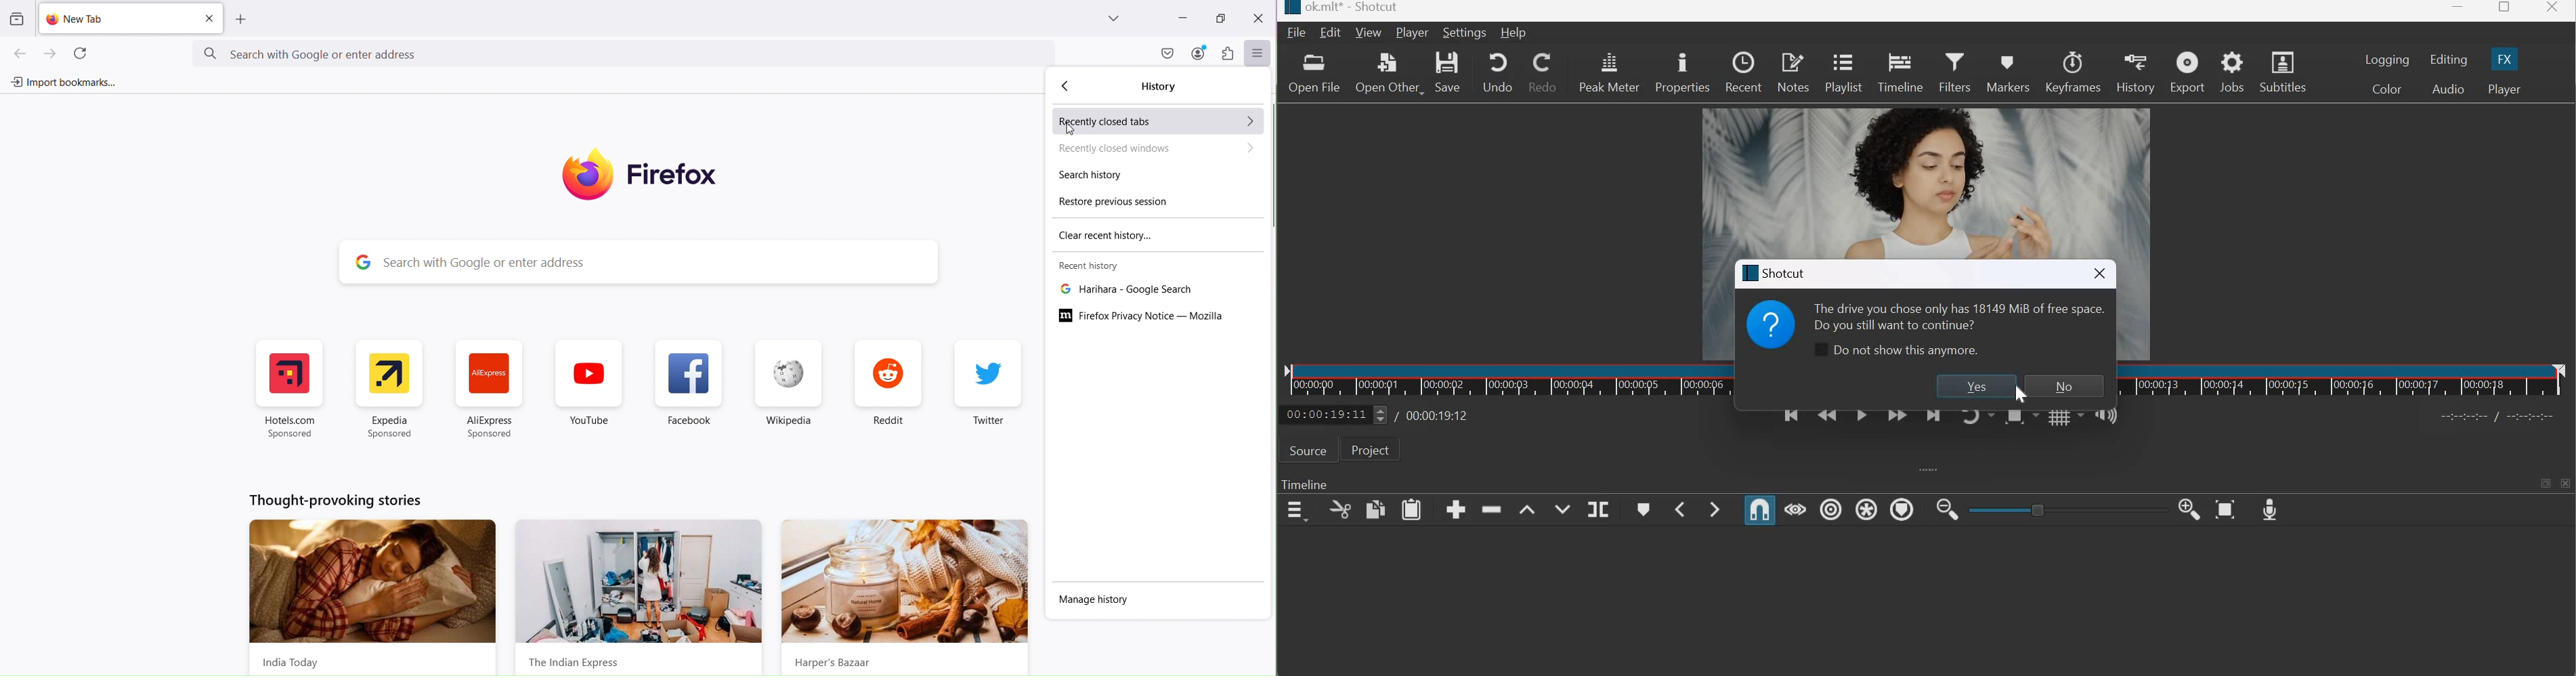 The width and height of the screenshot is (2576, 700). What do you see at coordinates (2501, 418) in the screenshot?
I see `in point` at bounding box center [2501, 418].